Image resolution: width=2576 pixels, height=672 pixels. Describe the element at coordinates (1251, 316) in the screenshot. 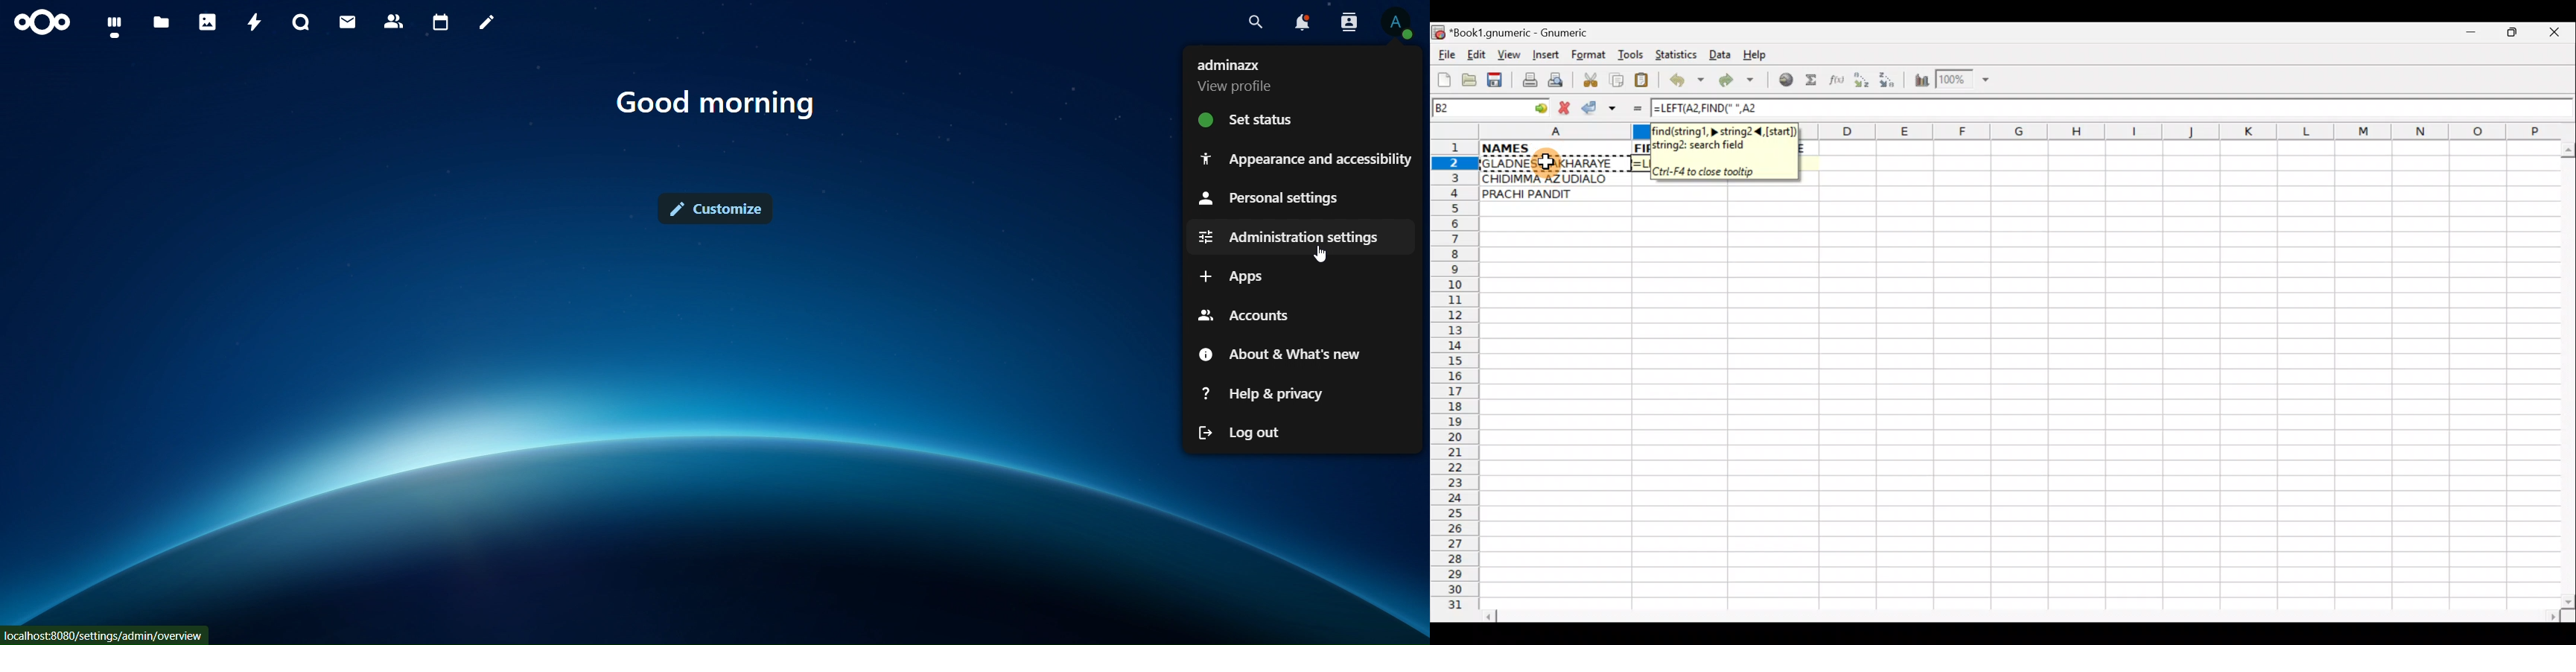

I see `accounts` at that location.